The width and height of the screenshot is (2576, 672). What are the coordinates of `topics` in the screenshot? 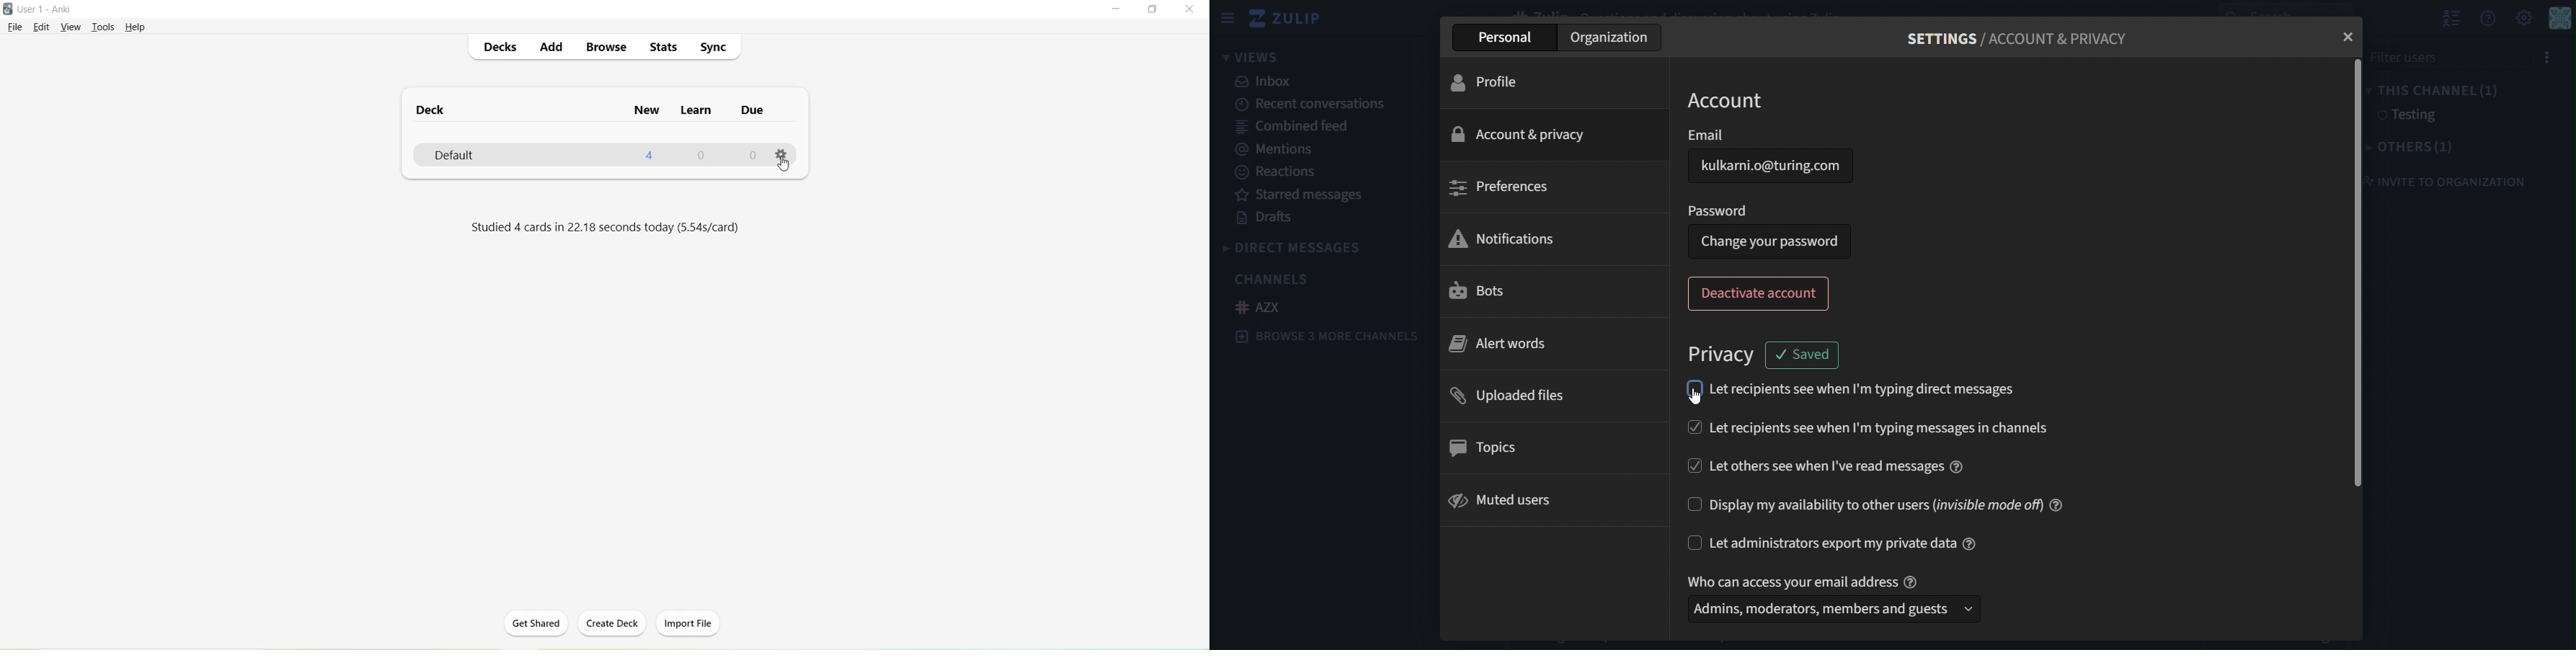 It's located at (1488, 447).